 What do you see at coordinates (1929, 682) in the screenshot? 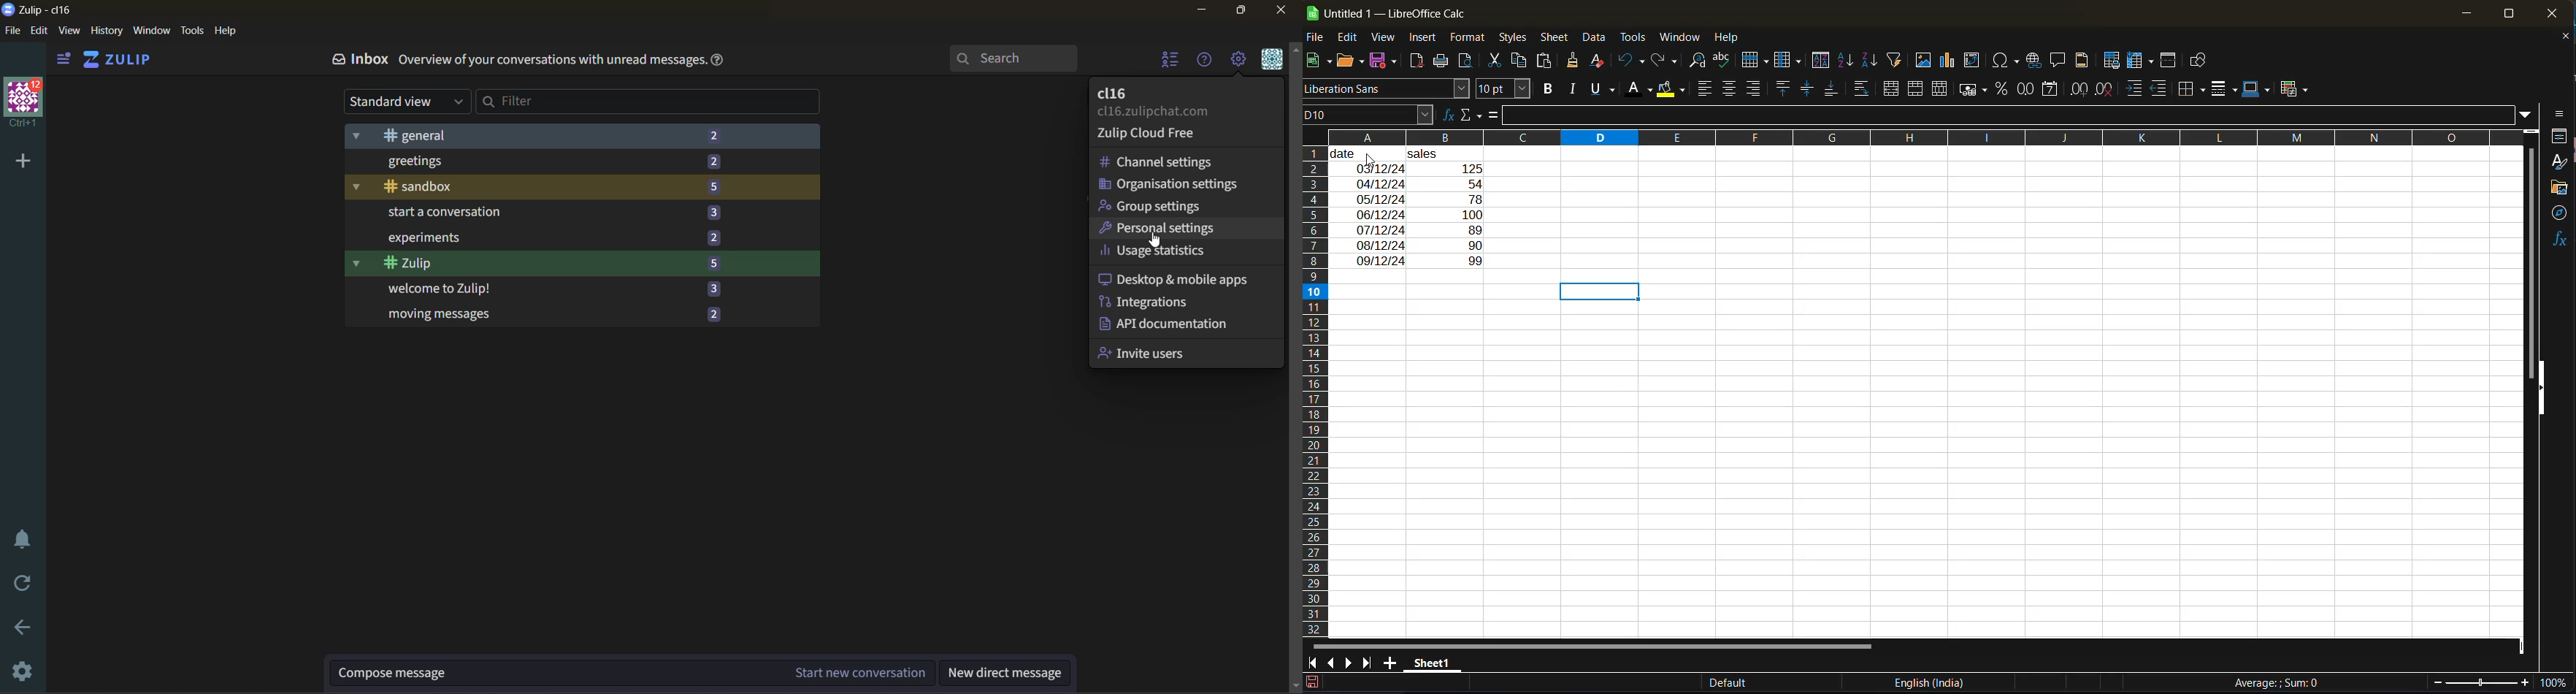
I see `text language` at bounding box center [1929, 682].